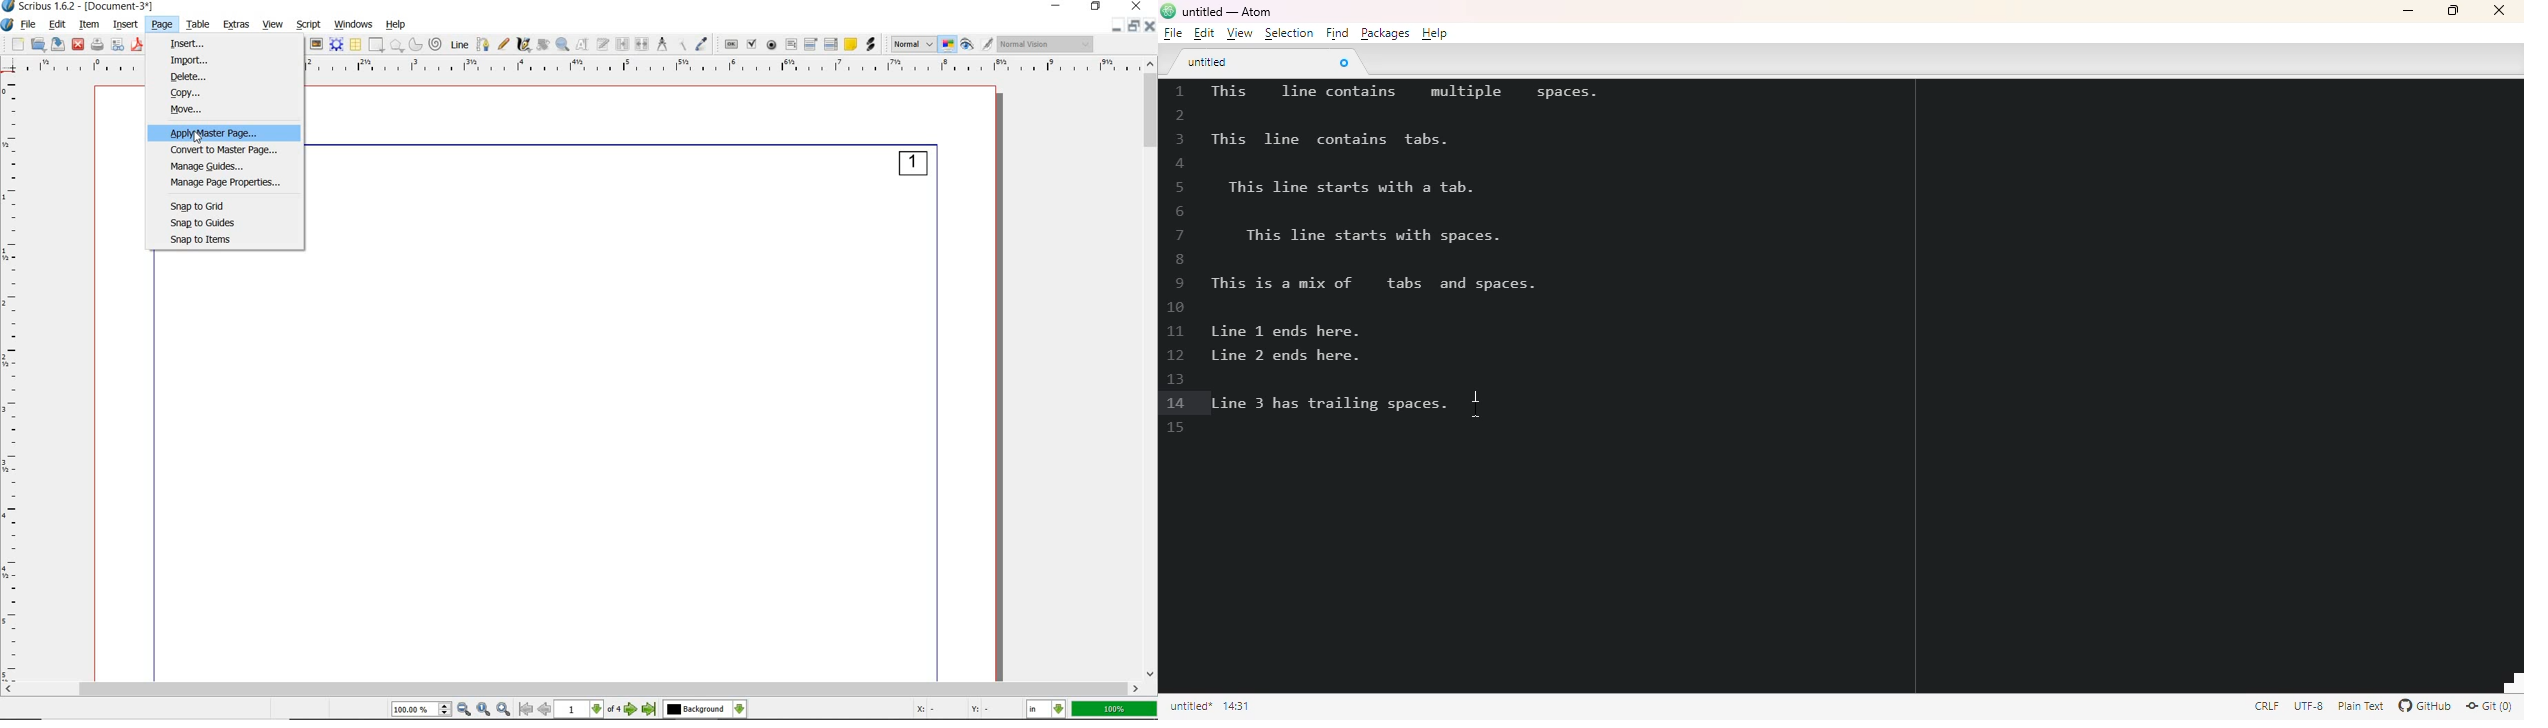 The width and height of the screenshot is (2548, 728). I want to click on manage page properties, so click(226, 183).